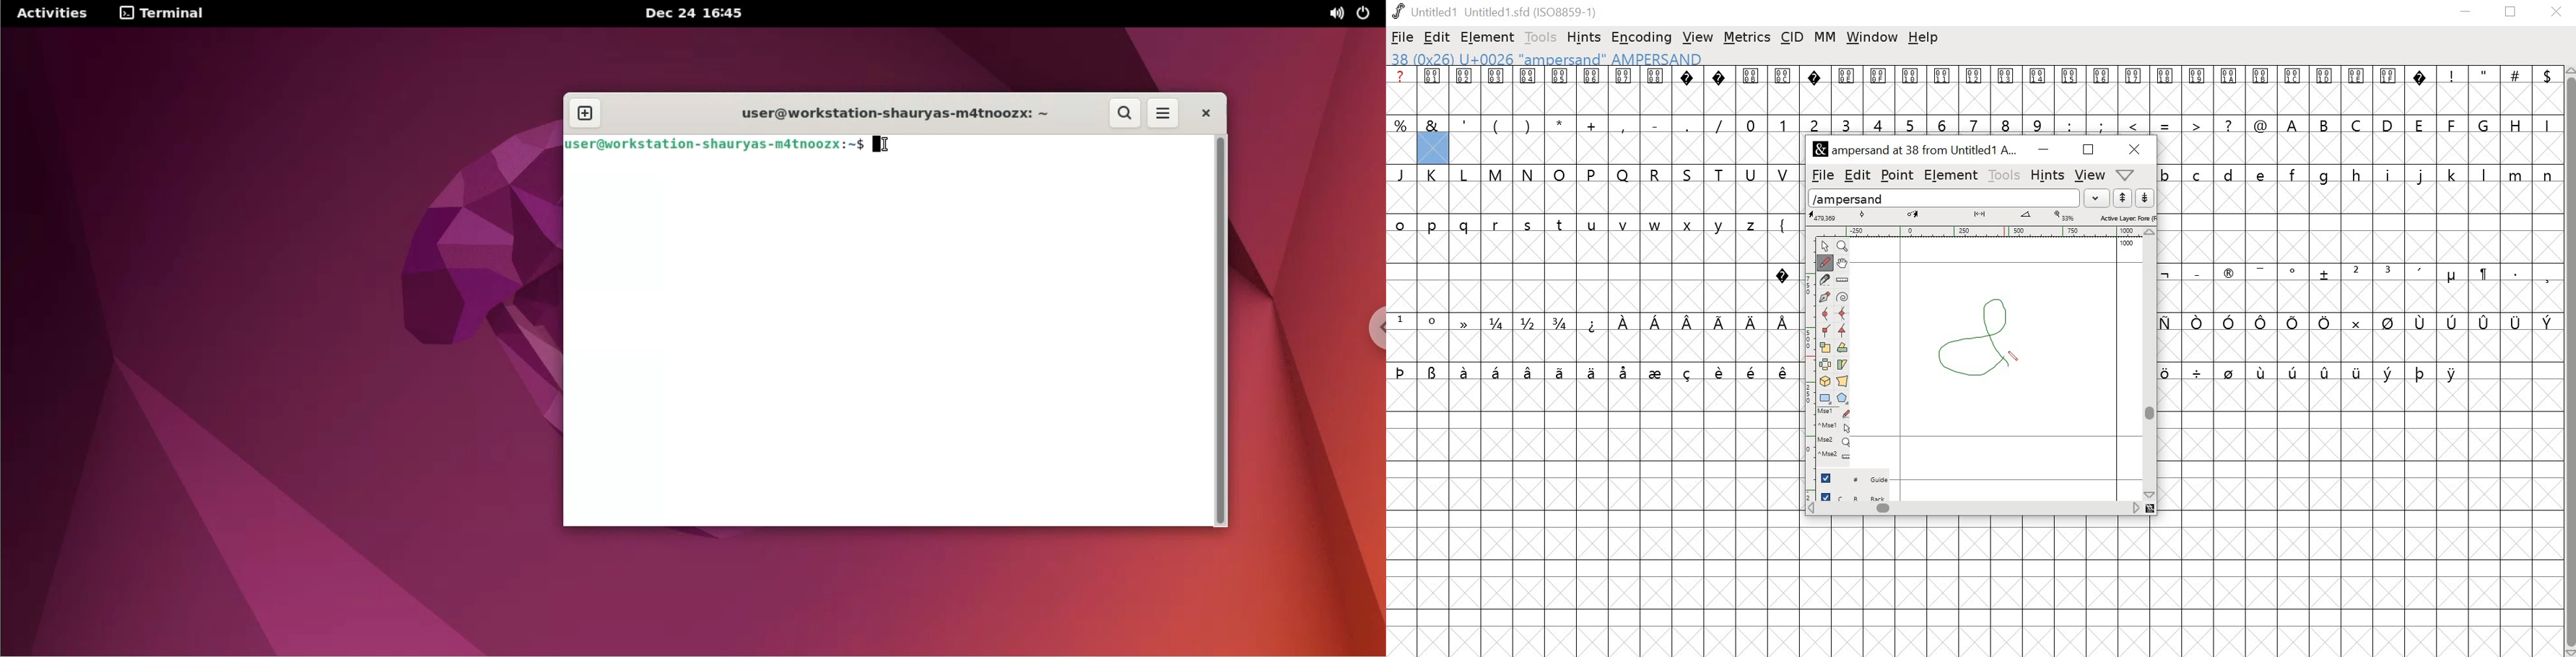  Describe the element at coordinates (2103, 125) in the screenshot. I see `;` at that location.